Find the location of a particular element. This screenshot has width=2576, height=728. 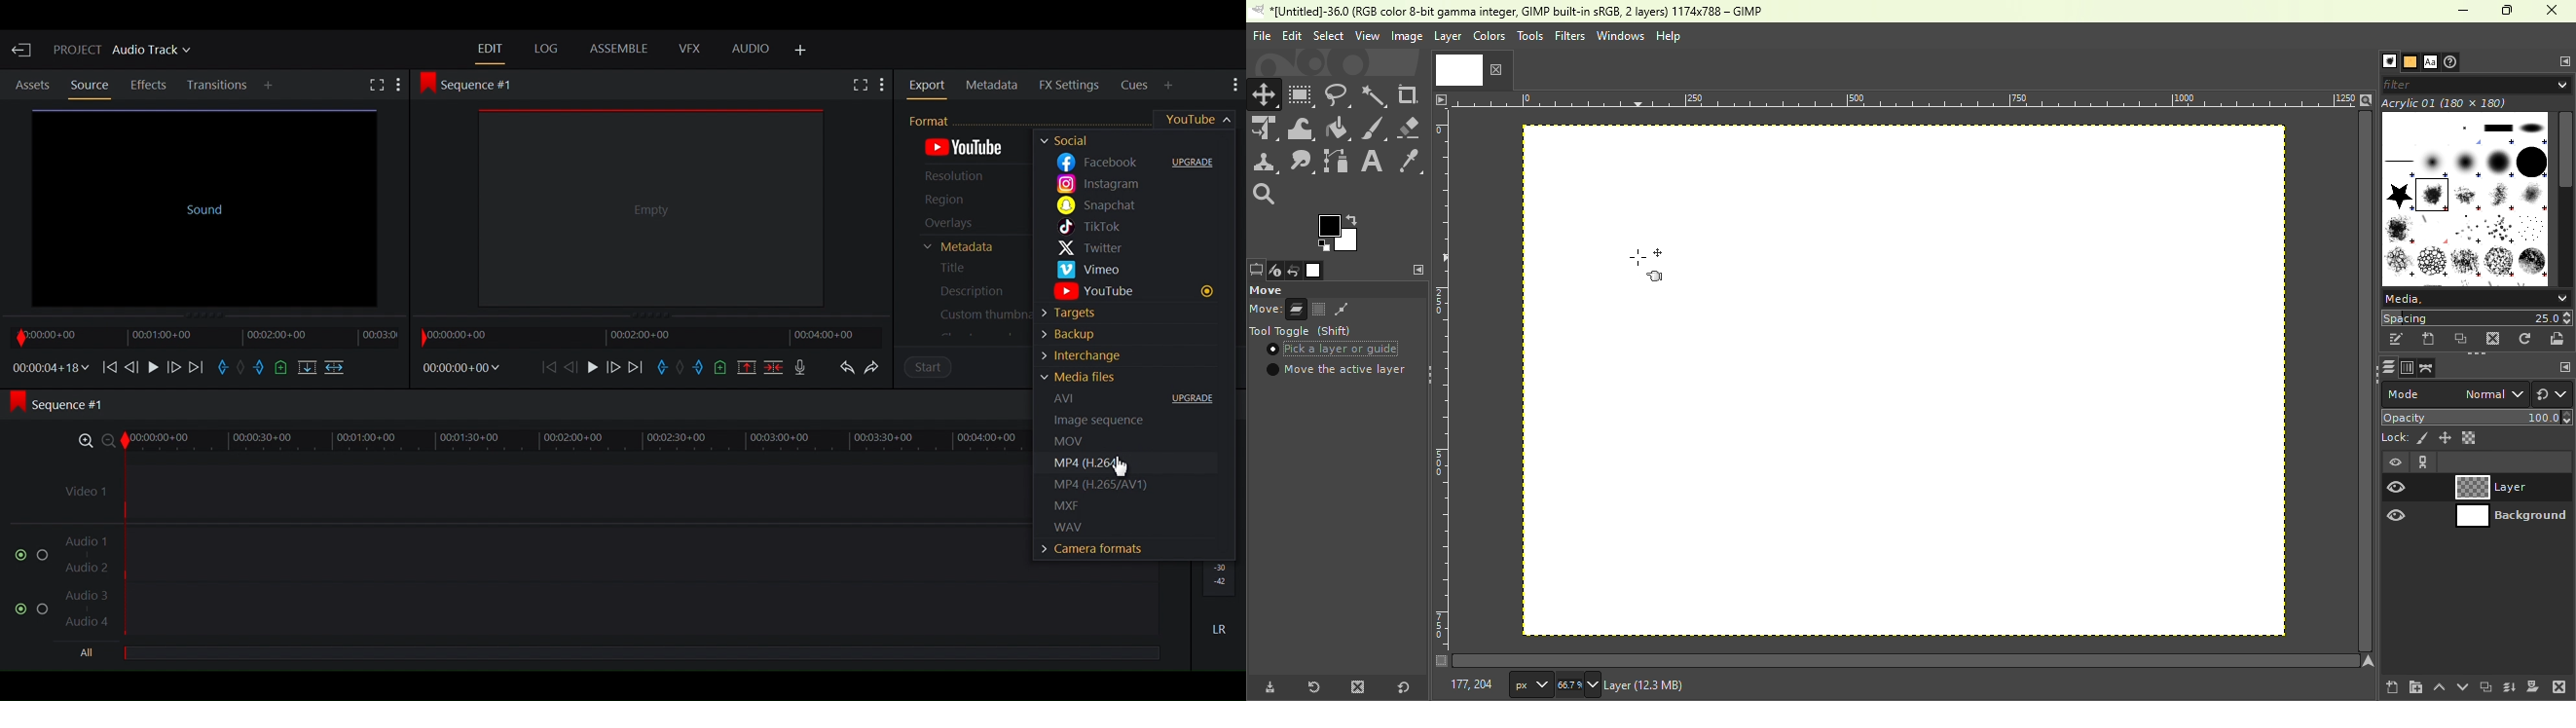

Ruler measurement is located at coordinates (1530, 683).